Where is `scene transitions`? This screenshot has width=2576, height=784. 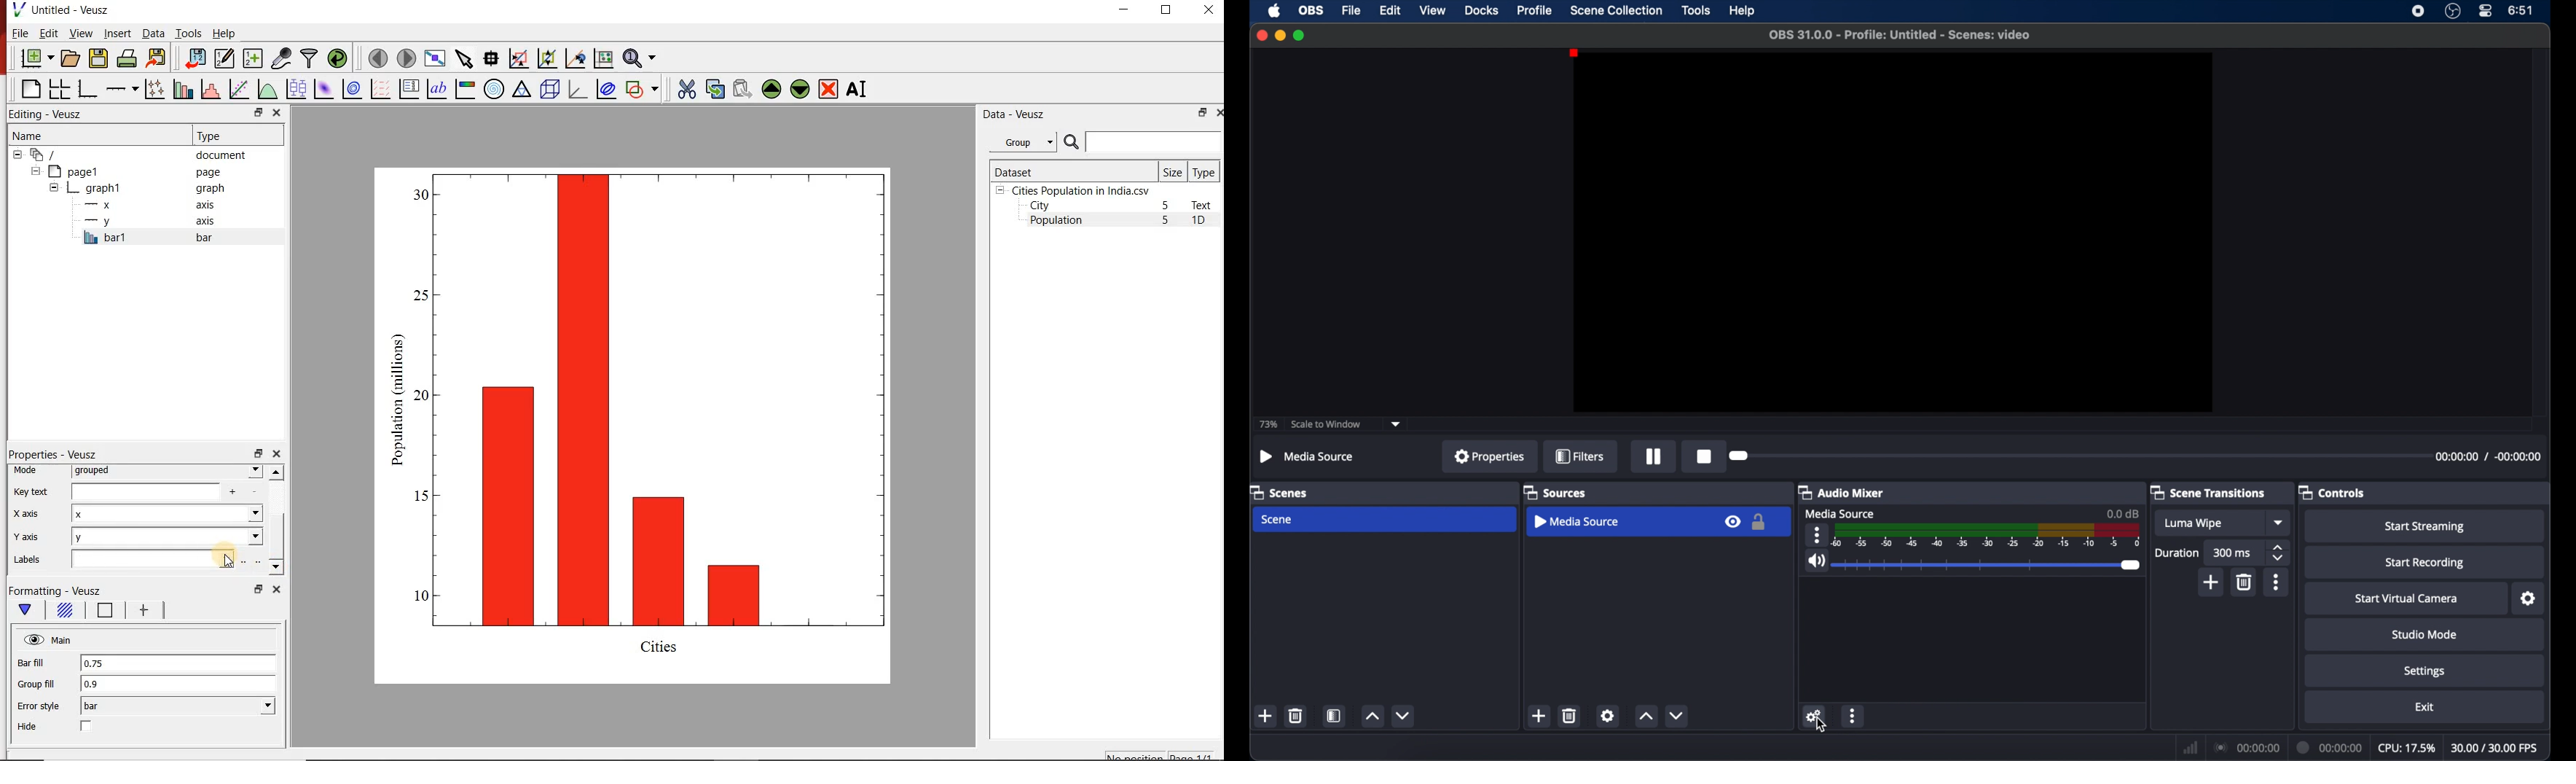 scene transitions is located at coordinates (2208, 492).